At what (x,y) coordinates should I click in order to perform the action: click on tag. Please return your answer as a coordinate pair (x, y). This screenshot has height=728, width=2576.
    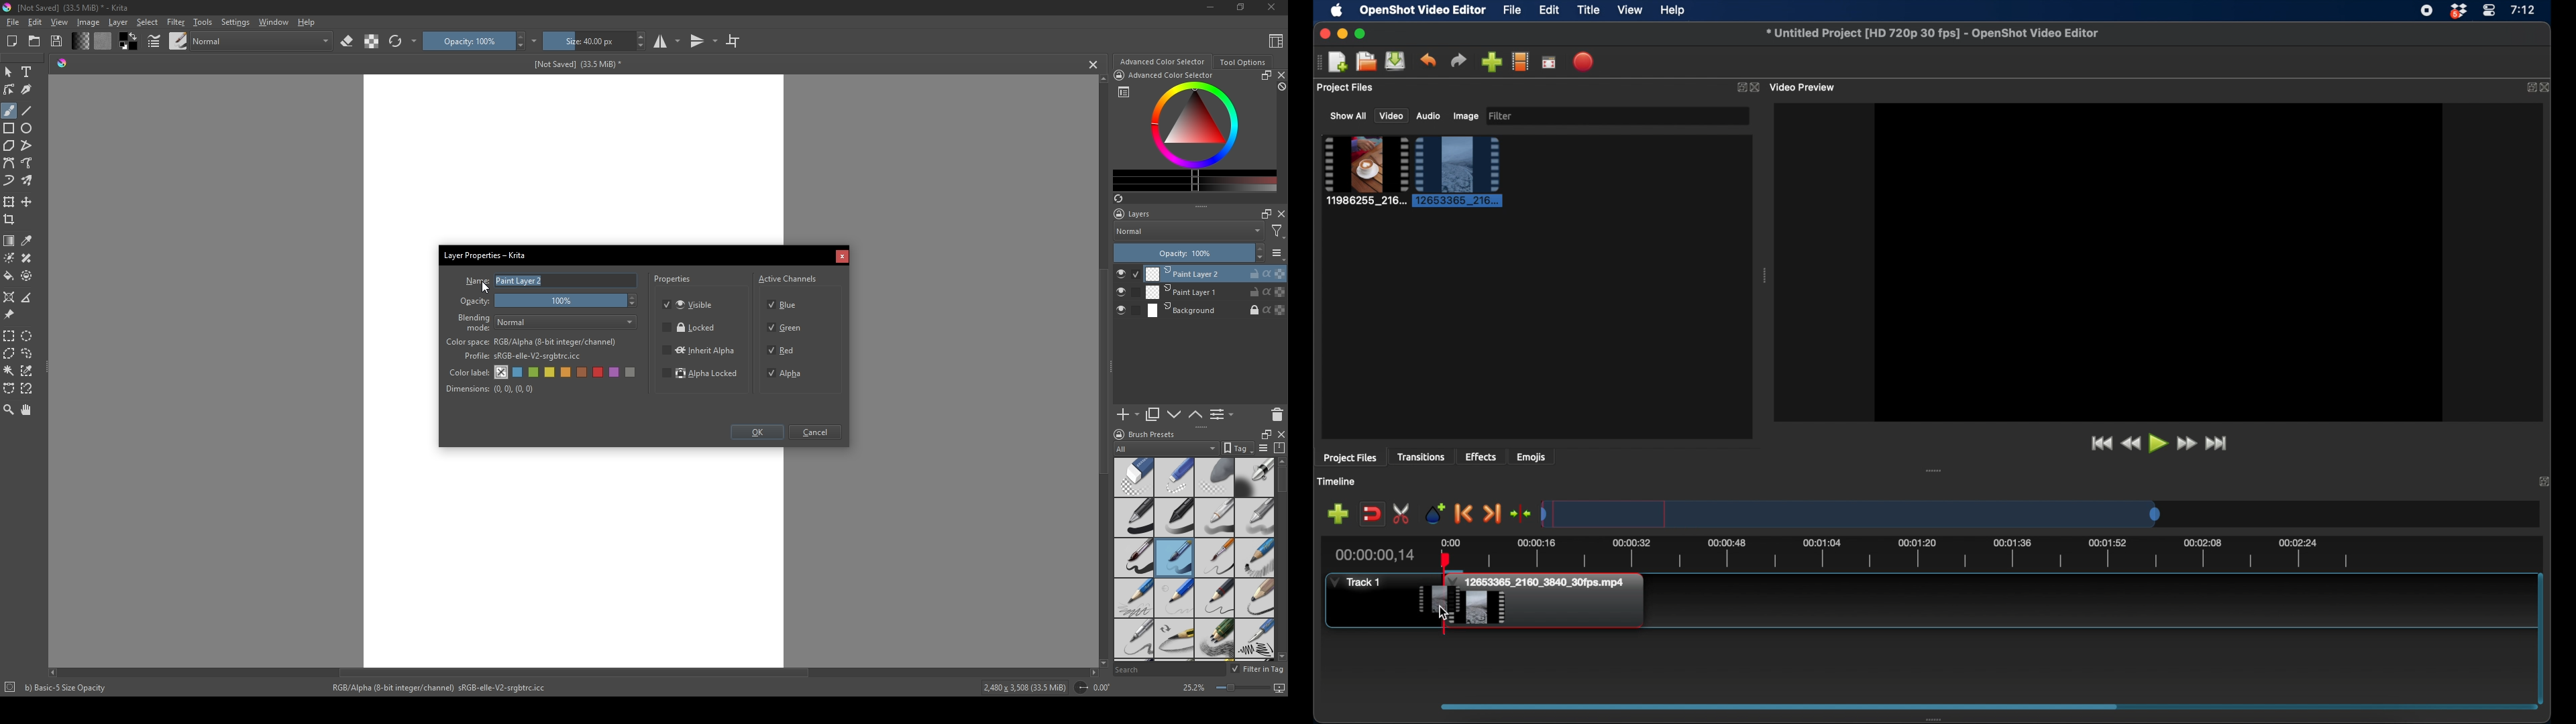
    Looking at the image, I should click on (1236, 448).